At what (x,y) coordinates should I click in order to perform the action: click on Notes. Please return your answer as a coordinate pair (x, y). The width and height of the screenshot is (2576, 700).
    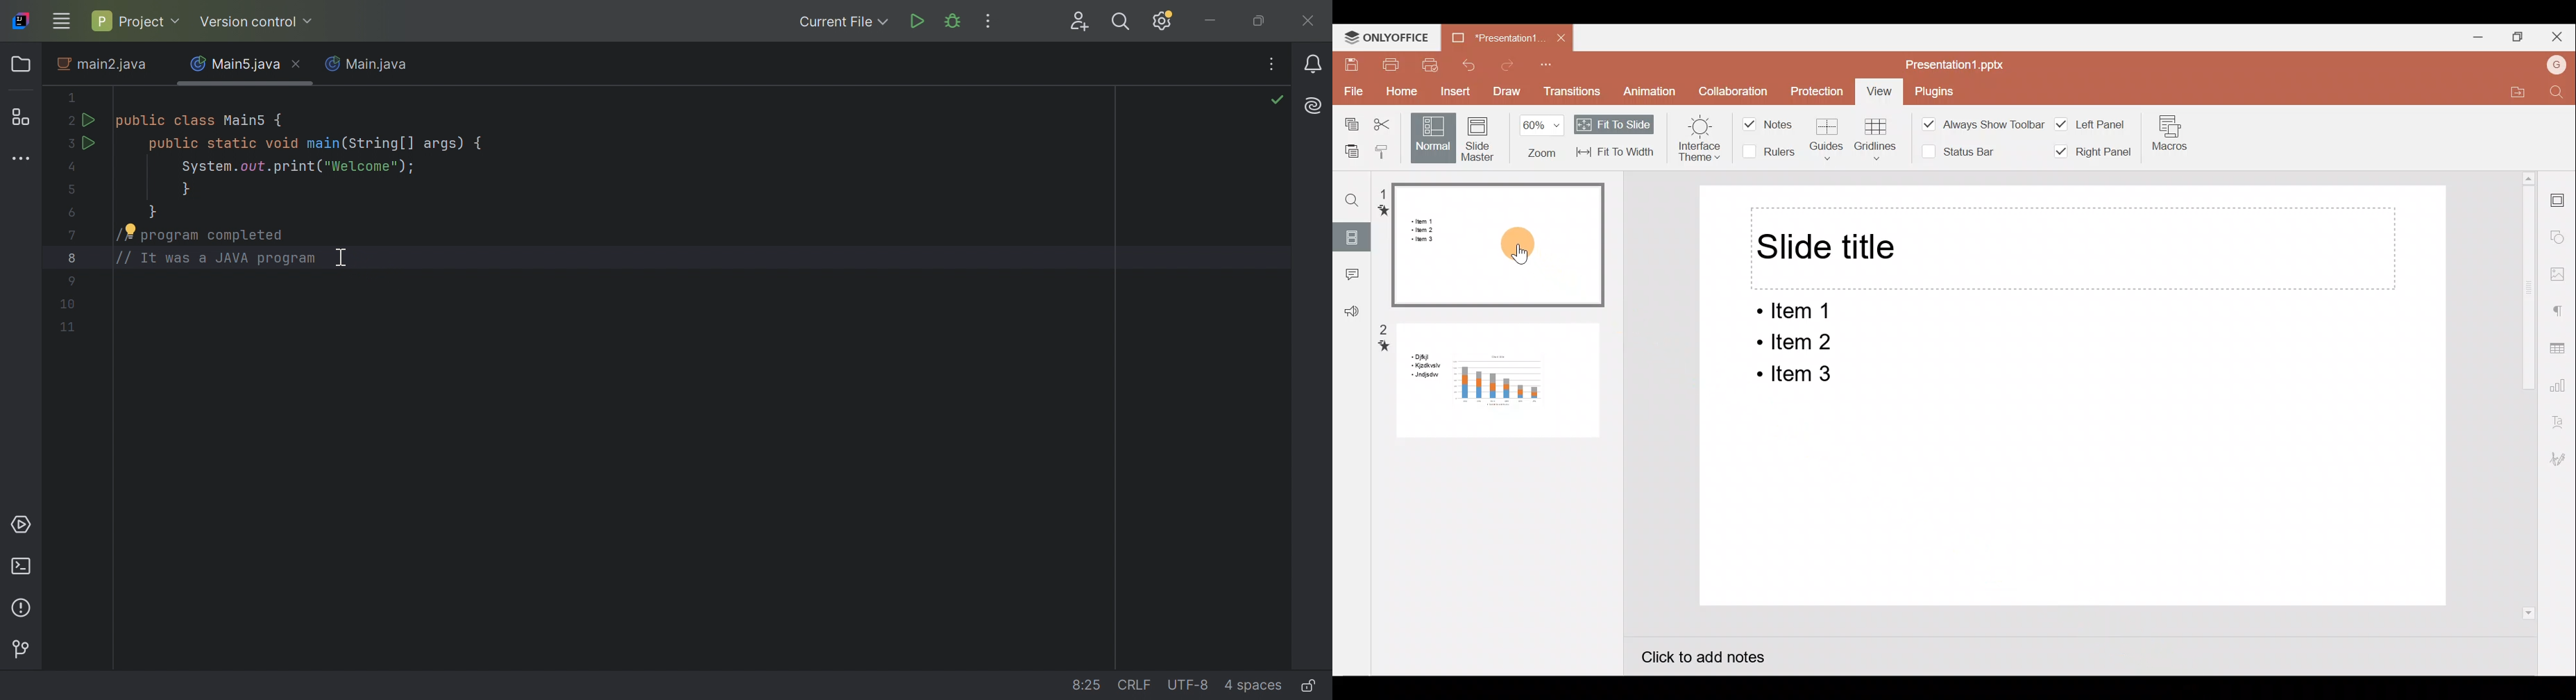
    Looking at the image, I should click on (1772, 122).